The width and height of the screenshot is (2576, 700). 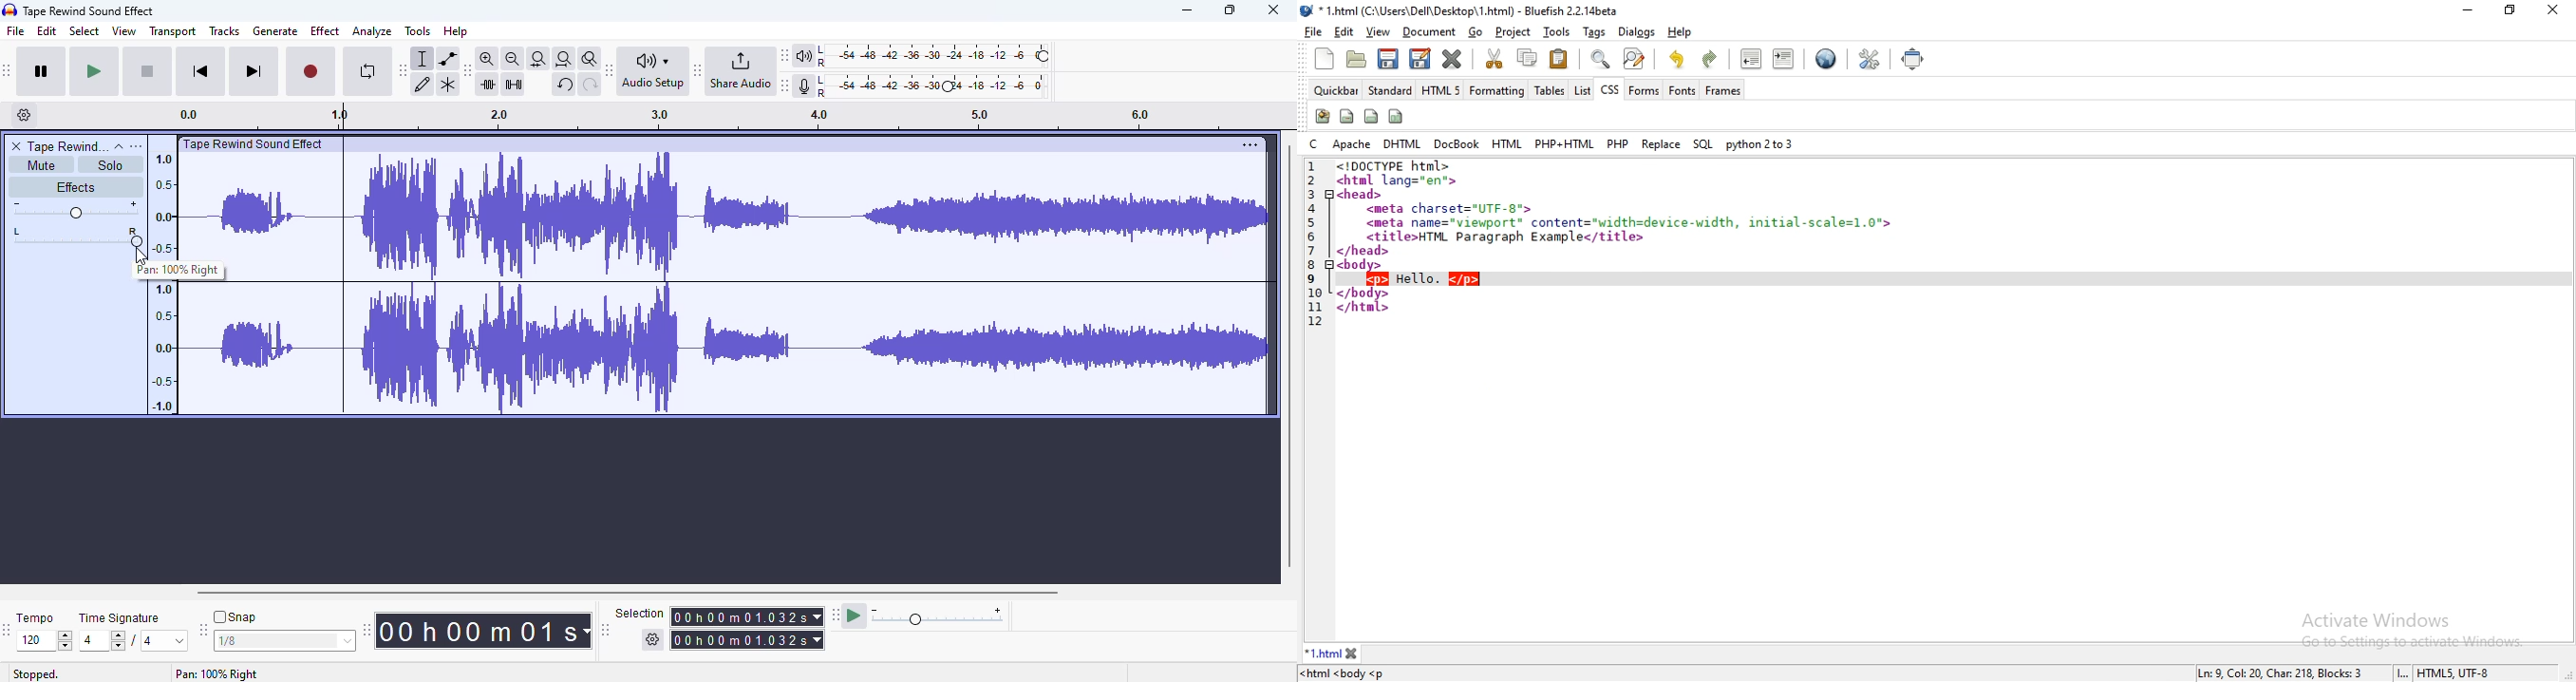 I want to click on selection, so click(x=721, y=627).